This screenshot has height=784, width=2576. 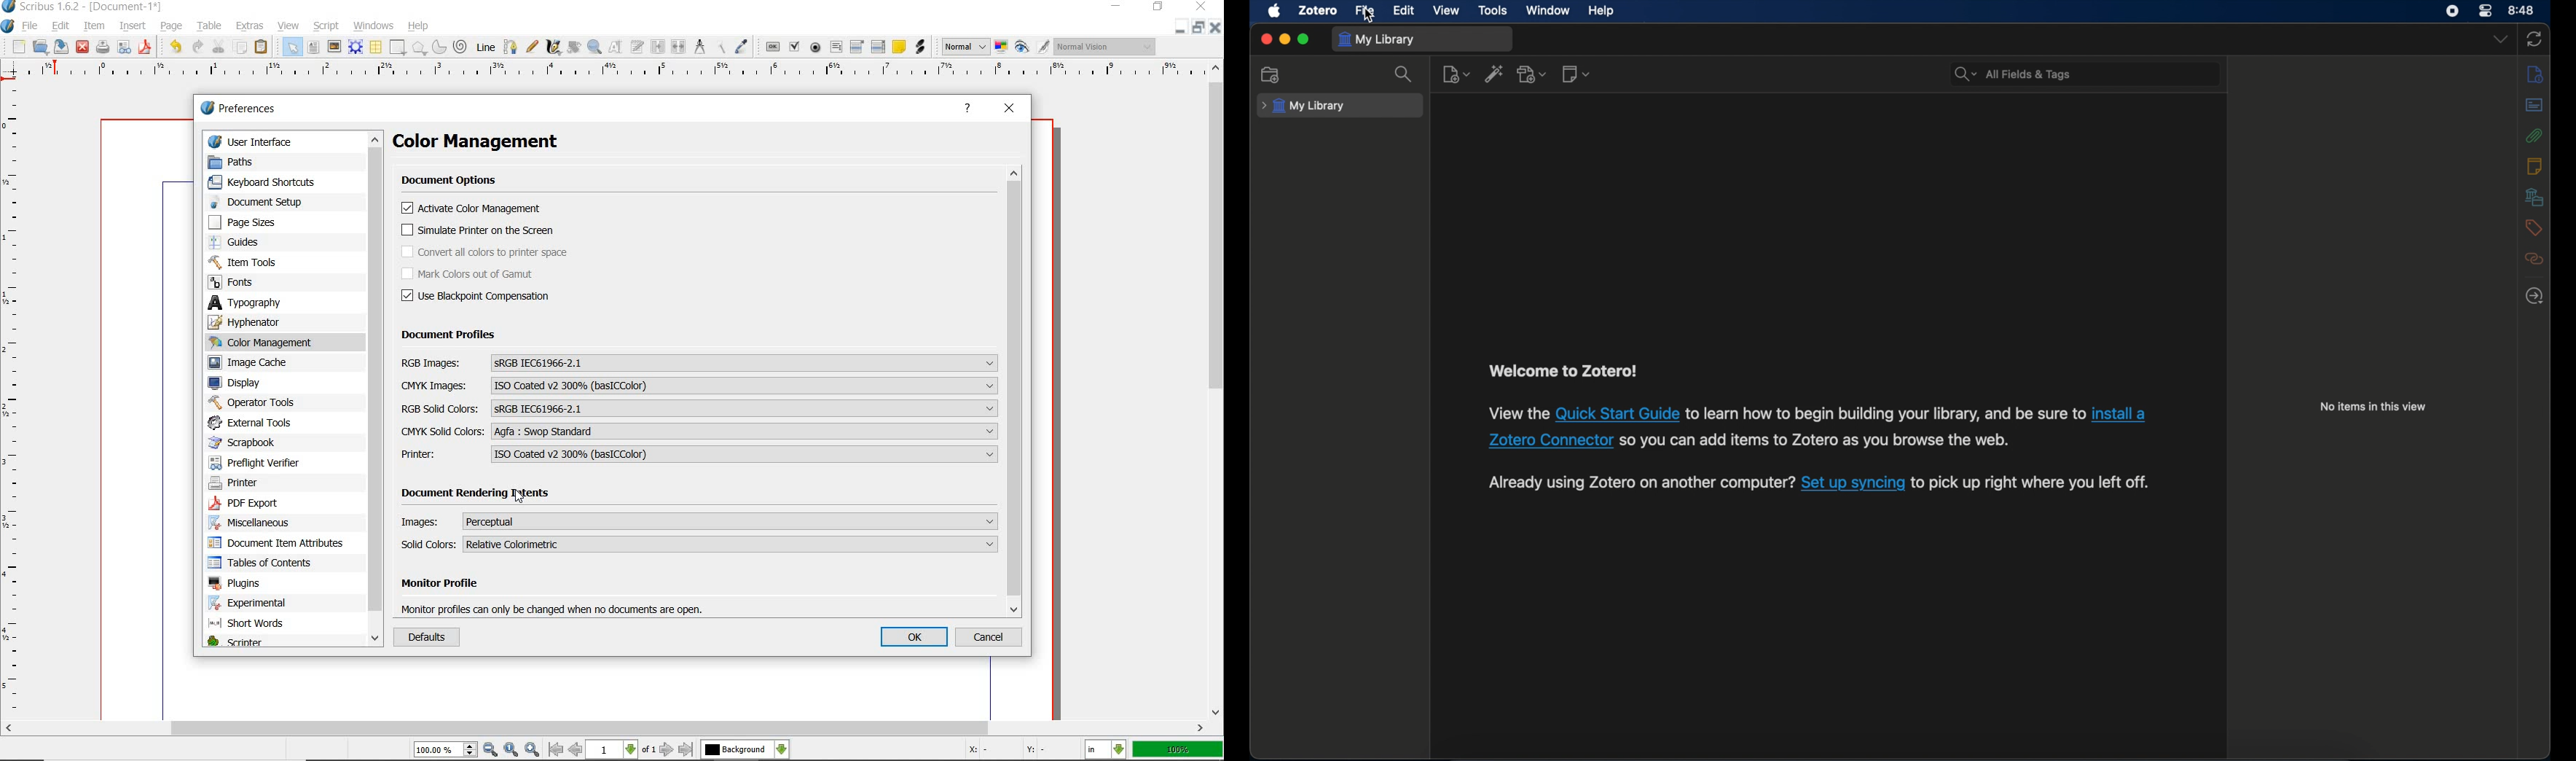 What do you see at coordinates (278, 544) in the screenshot?
I see `document item attributes` at bounding box center [278, 544].